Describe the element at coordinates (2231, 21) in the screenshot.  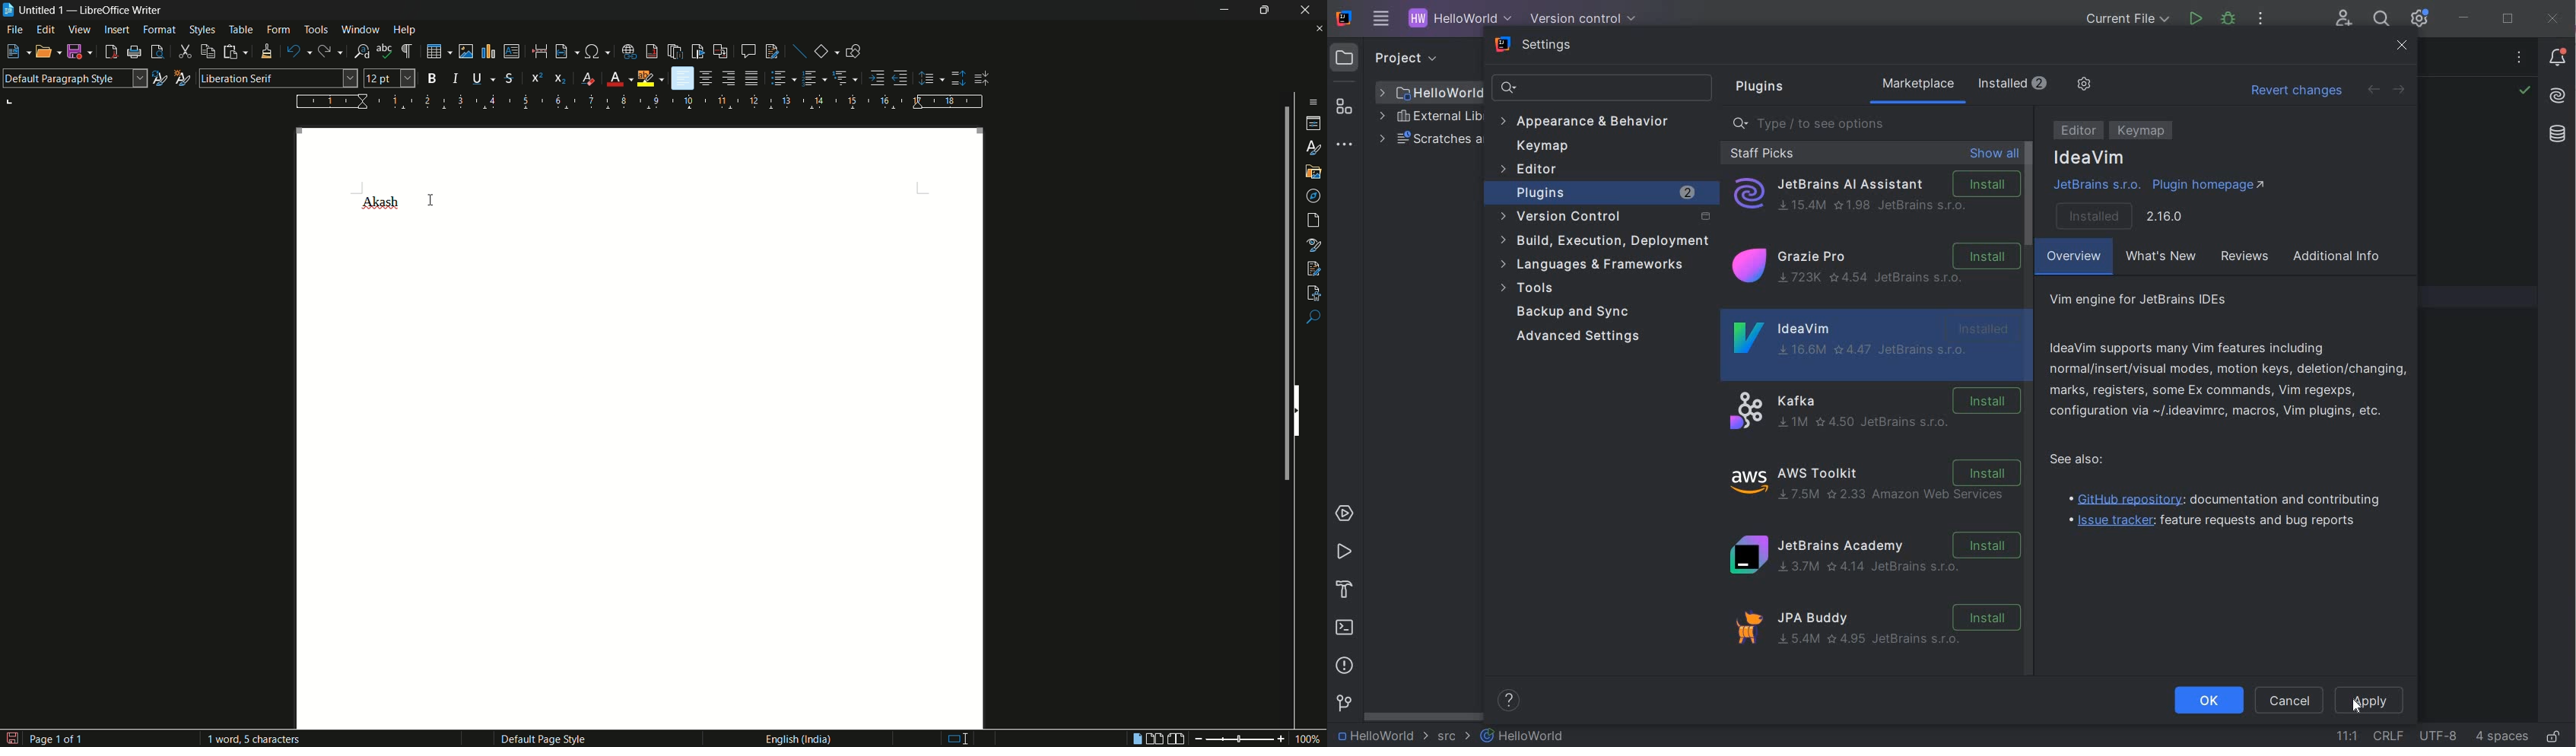
I see `DEBUG` at that location.